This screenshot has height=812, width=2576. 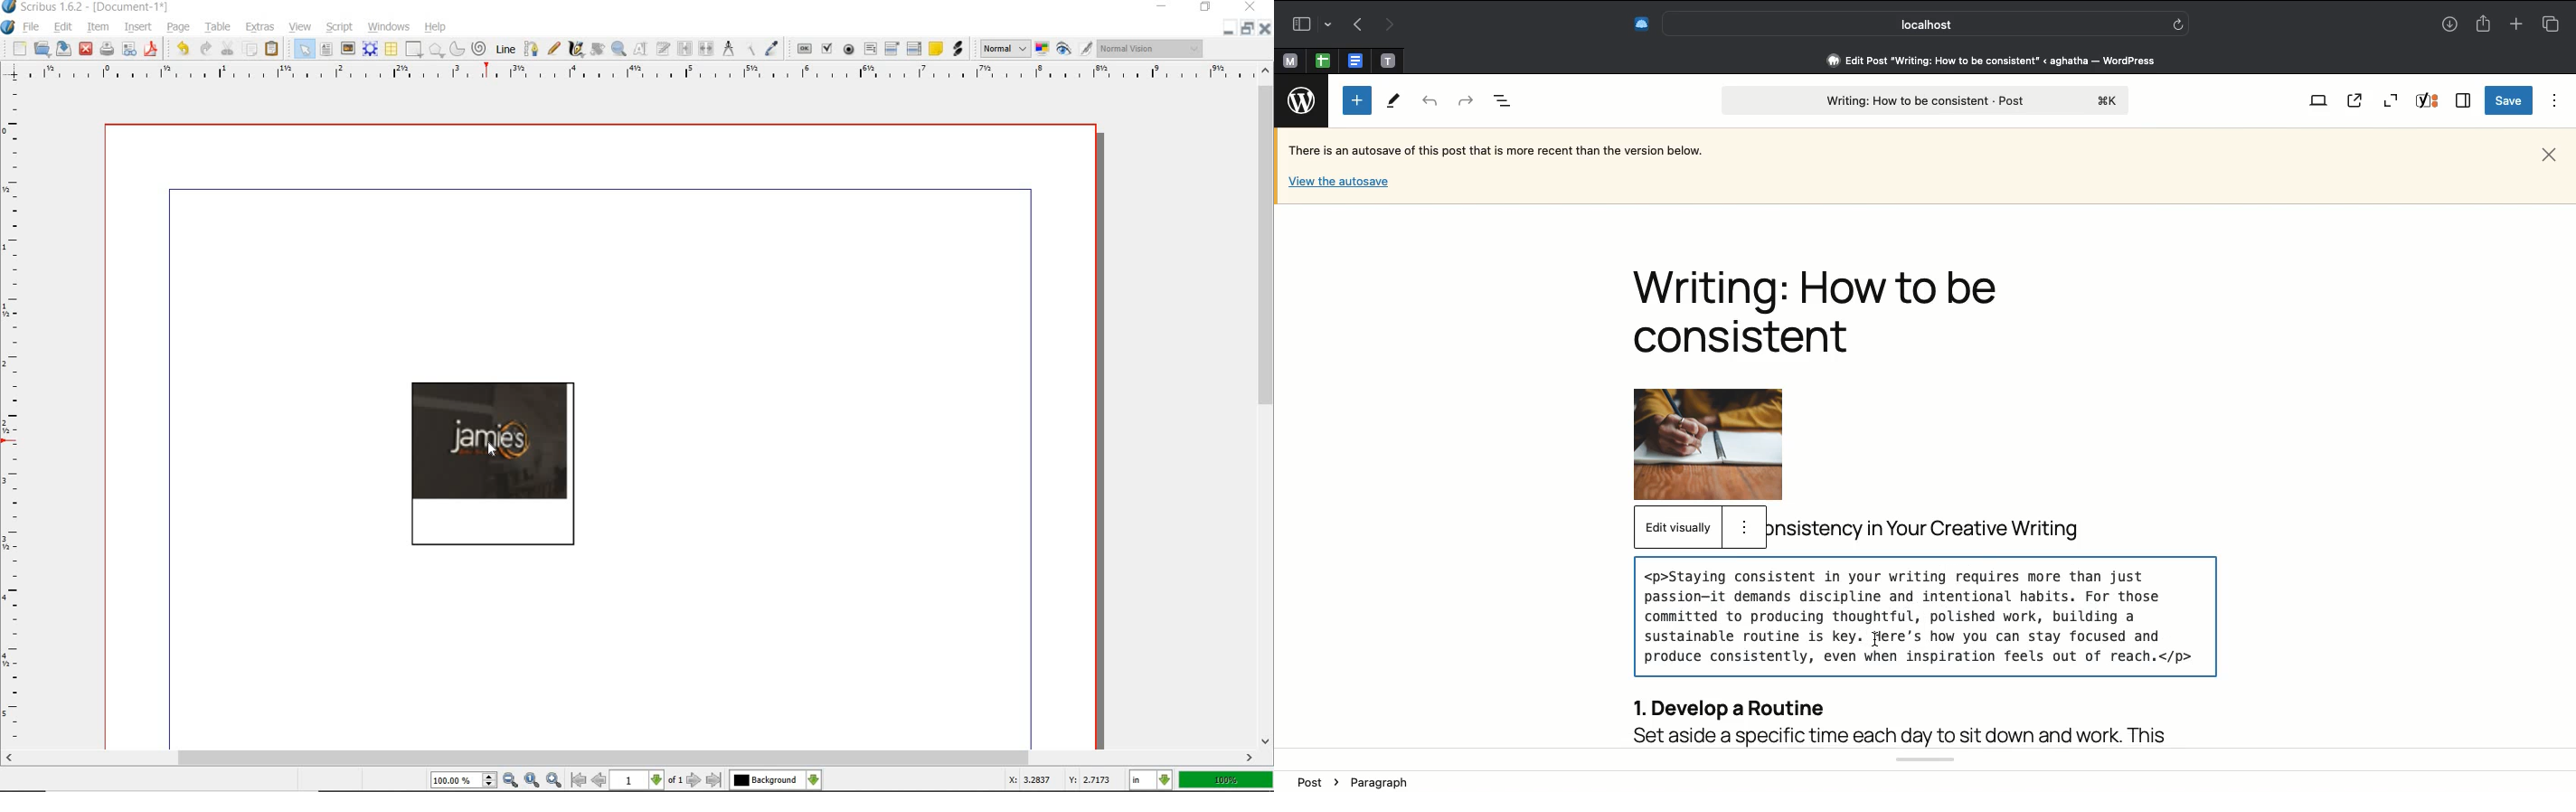 I want to click on page, so click(x=178, y=27).